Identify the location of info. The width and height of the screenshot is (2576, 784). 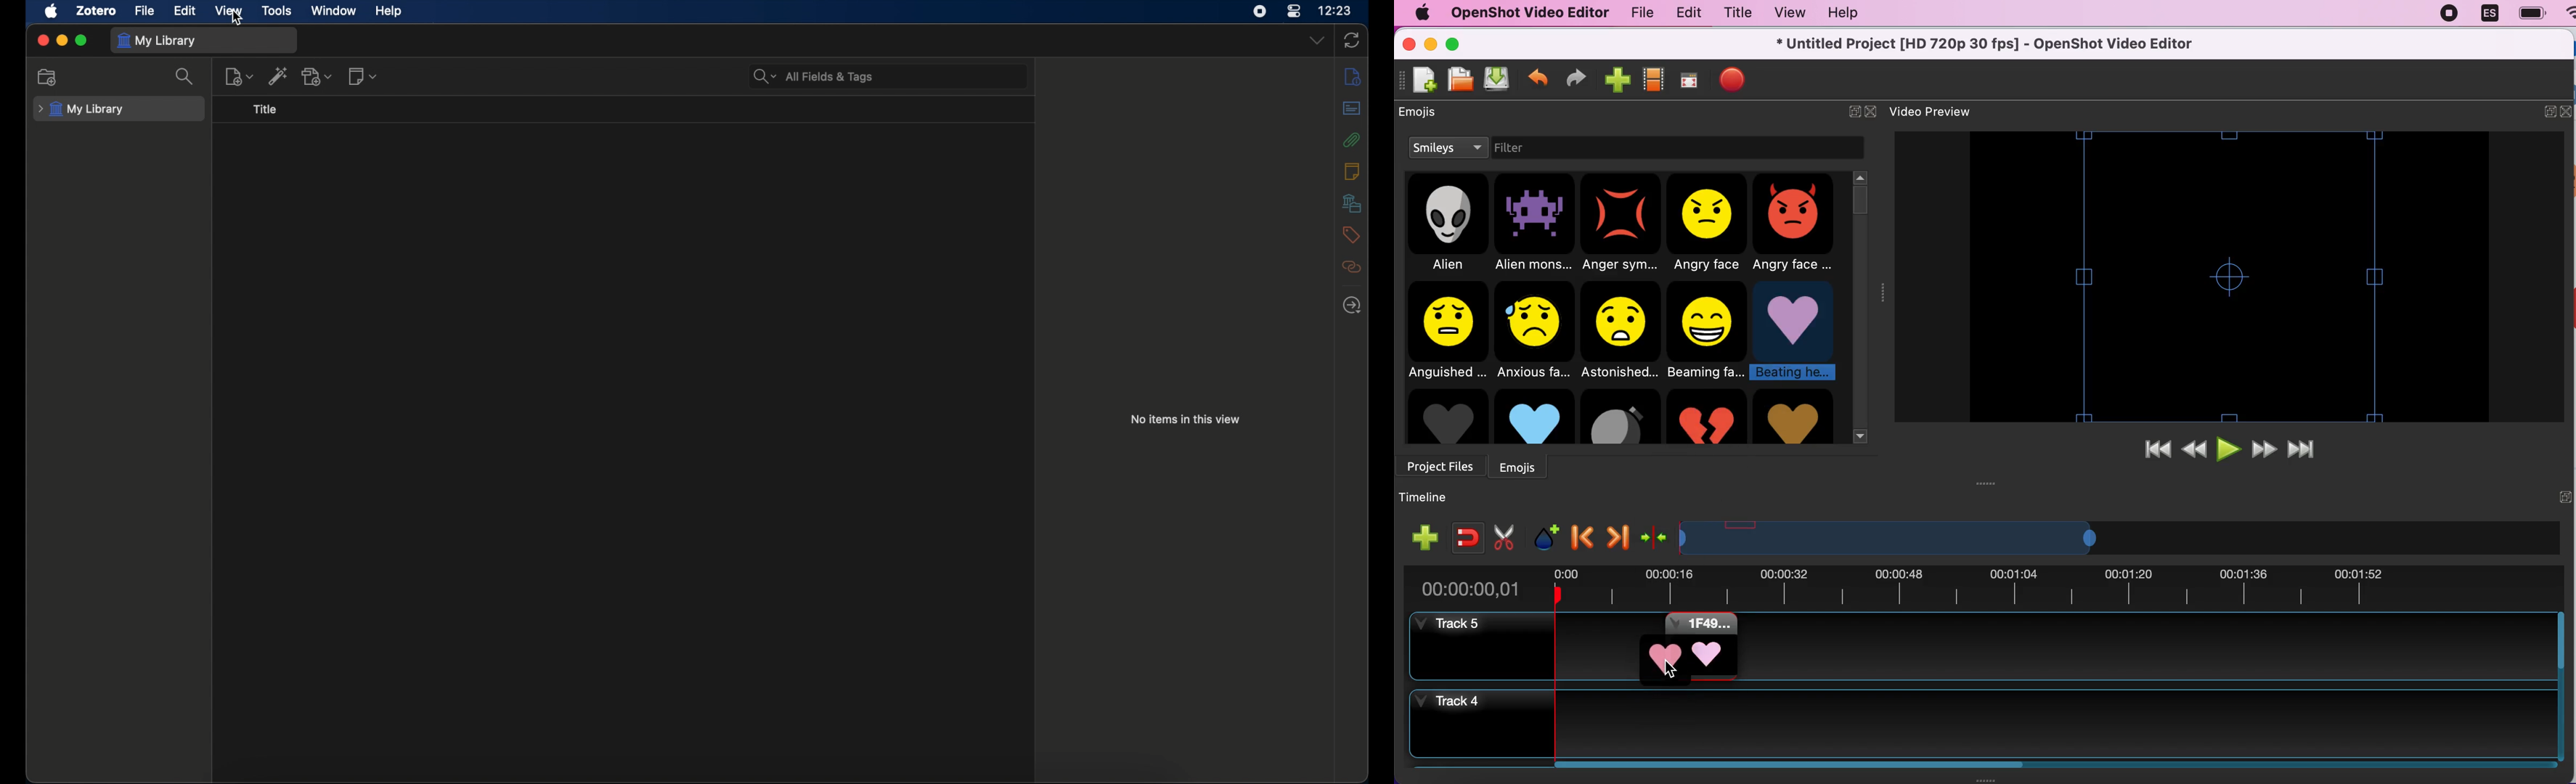
(1353, 77).